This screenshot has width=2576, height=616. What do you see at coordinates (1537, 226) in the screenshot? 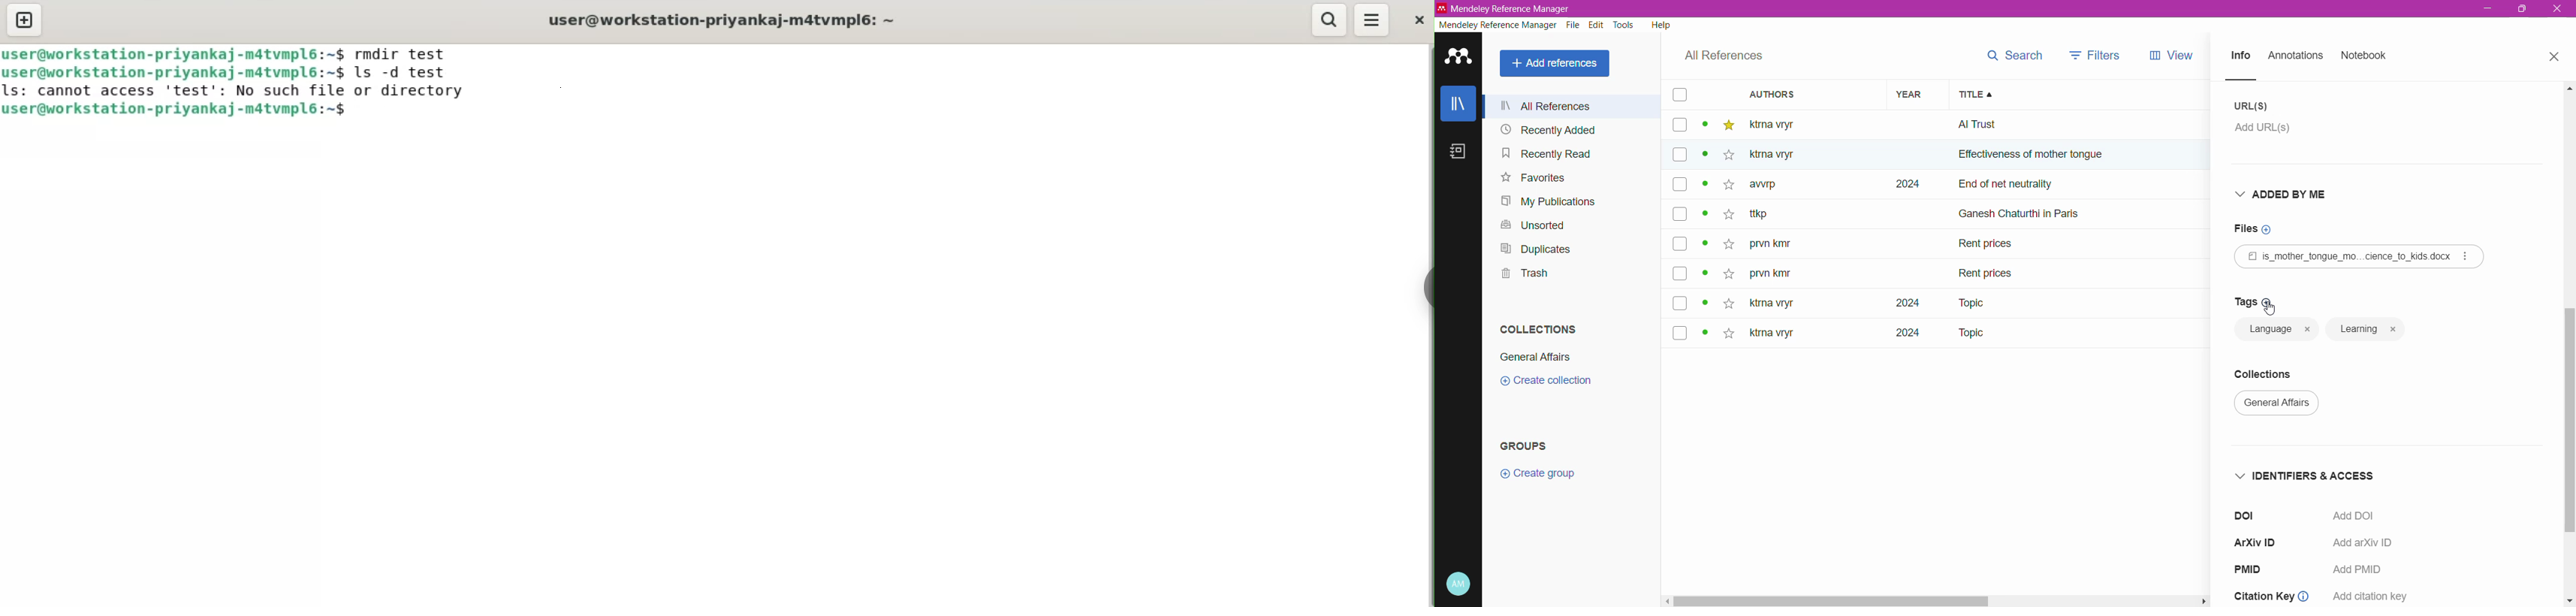
I see `Unsorted` at bounding box center [1537, 226].